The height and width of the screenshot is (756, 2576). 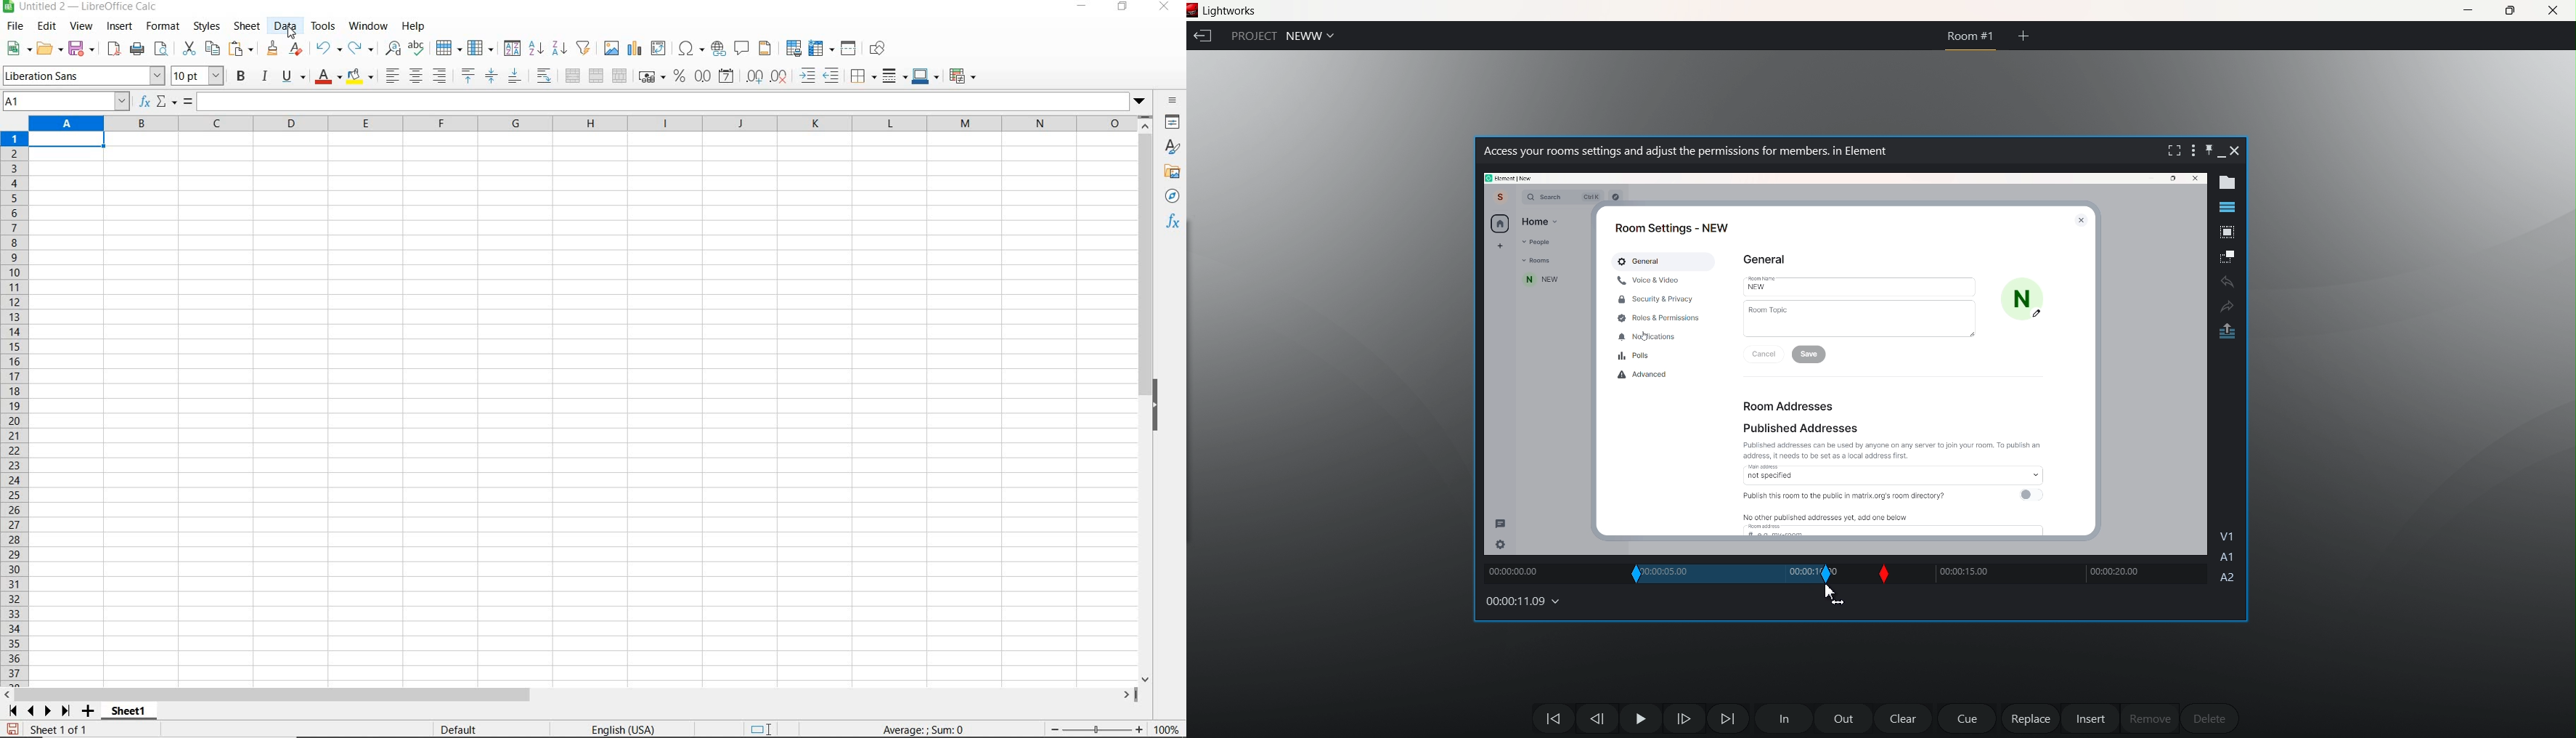 What do you see at coordinates (83, 49) in the screenshot?
I see `save` at bounding box center [83, 49].